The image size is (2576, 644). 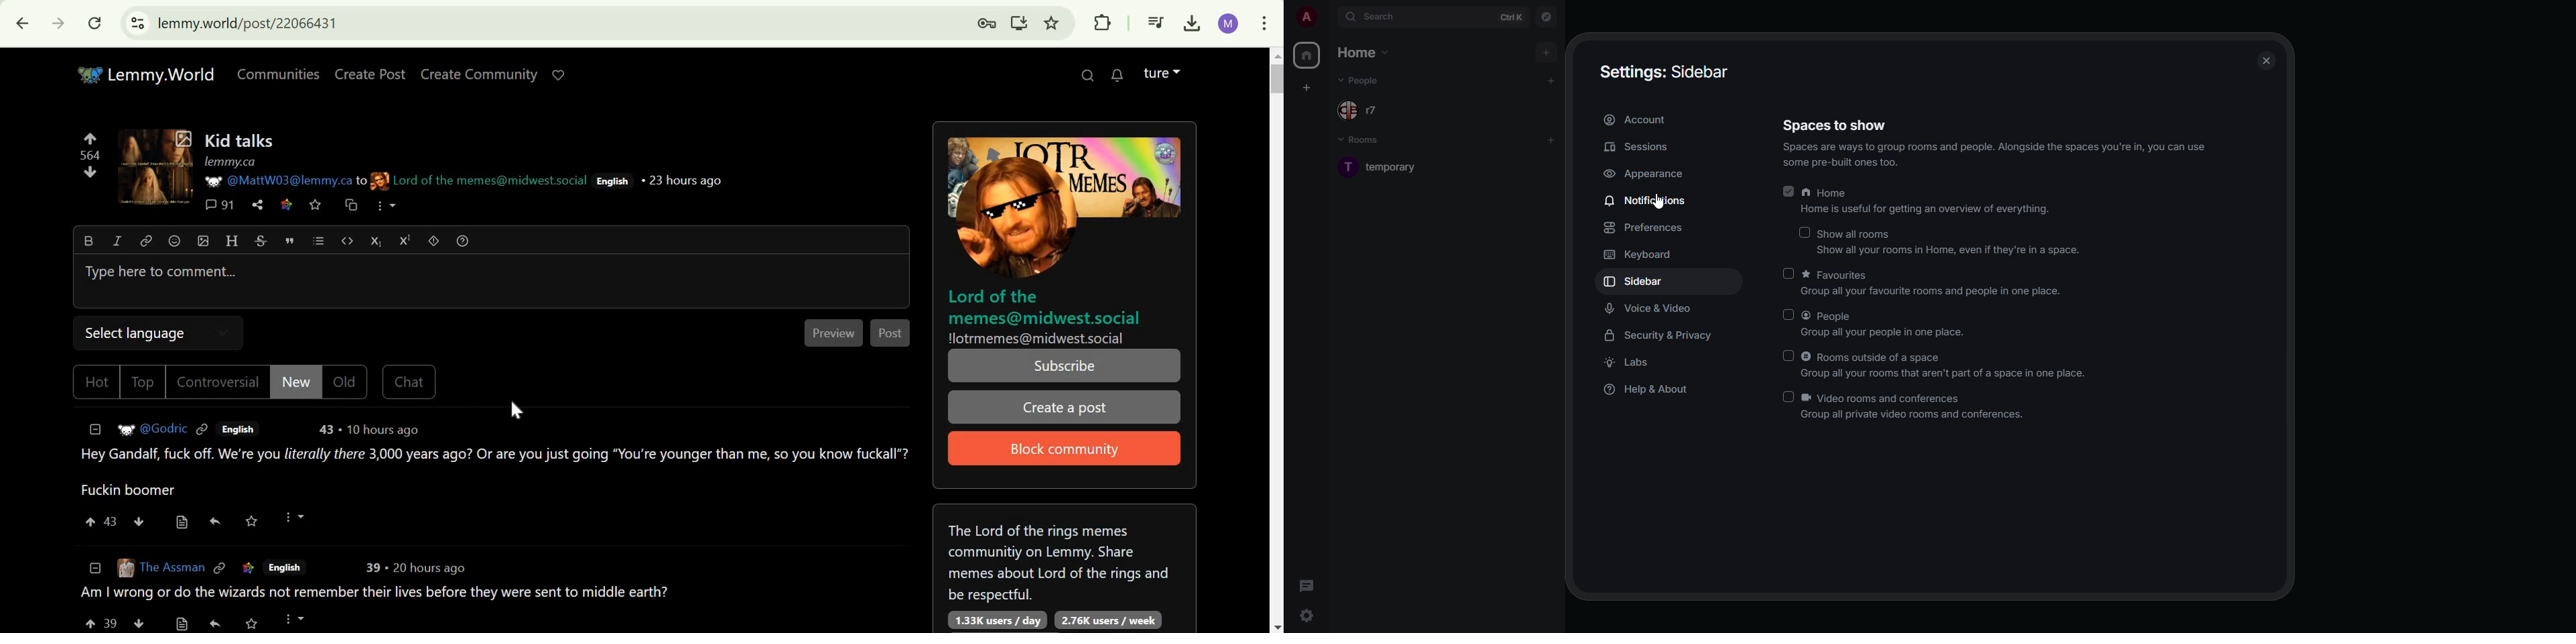 What do you see at coordinates (96, 567) in the screenshot?
I see `collapse` at bounding box center [96, 567].